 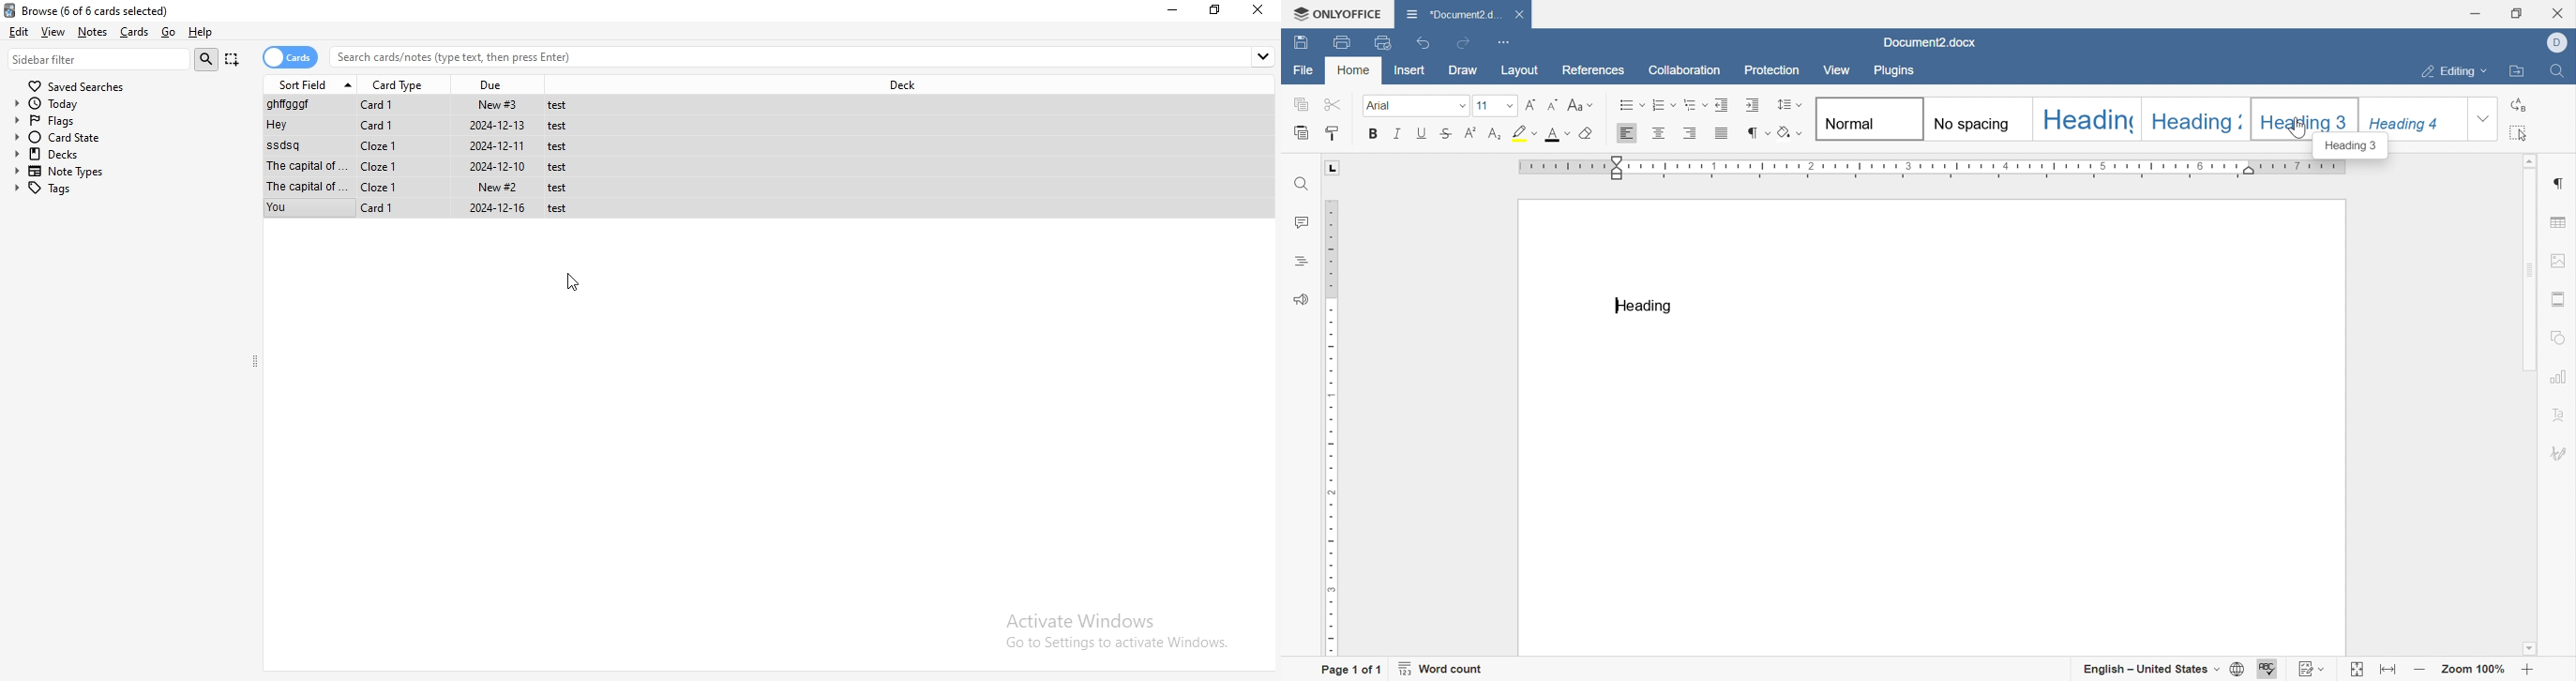 What do you see at coordinates (1332, 168) in the screenshot?
I see `page orientation` at bounding box center [1332, 168].